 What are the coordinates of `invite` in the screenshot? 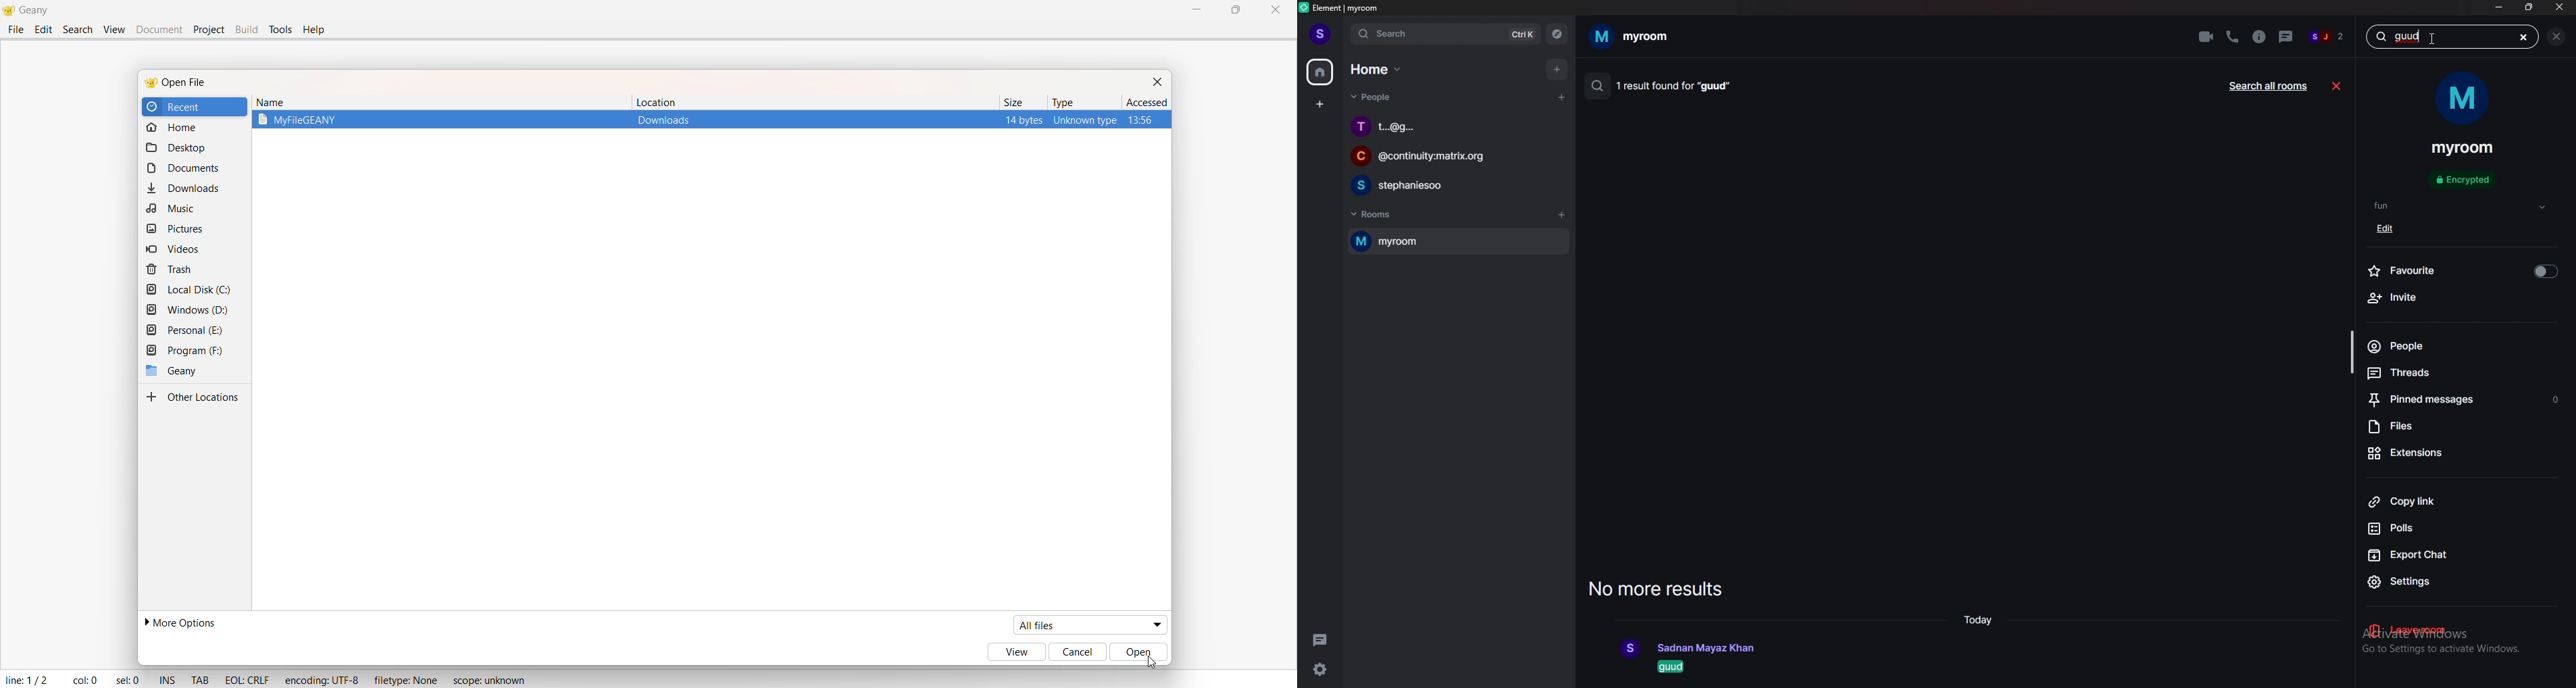 It's located at (2451, 299).